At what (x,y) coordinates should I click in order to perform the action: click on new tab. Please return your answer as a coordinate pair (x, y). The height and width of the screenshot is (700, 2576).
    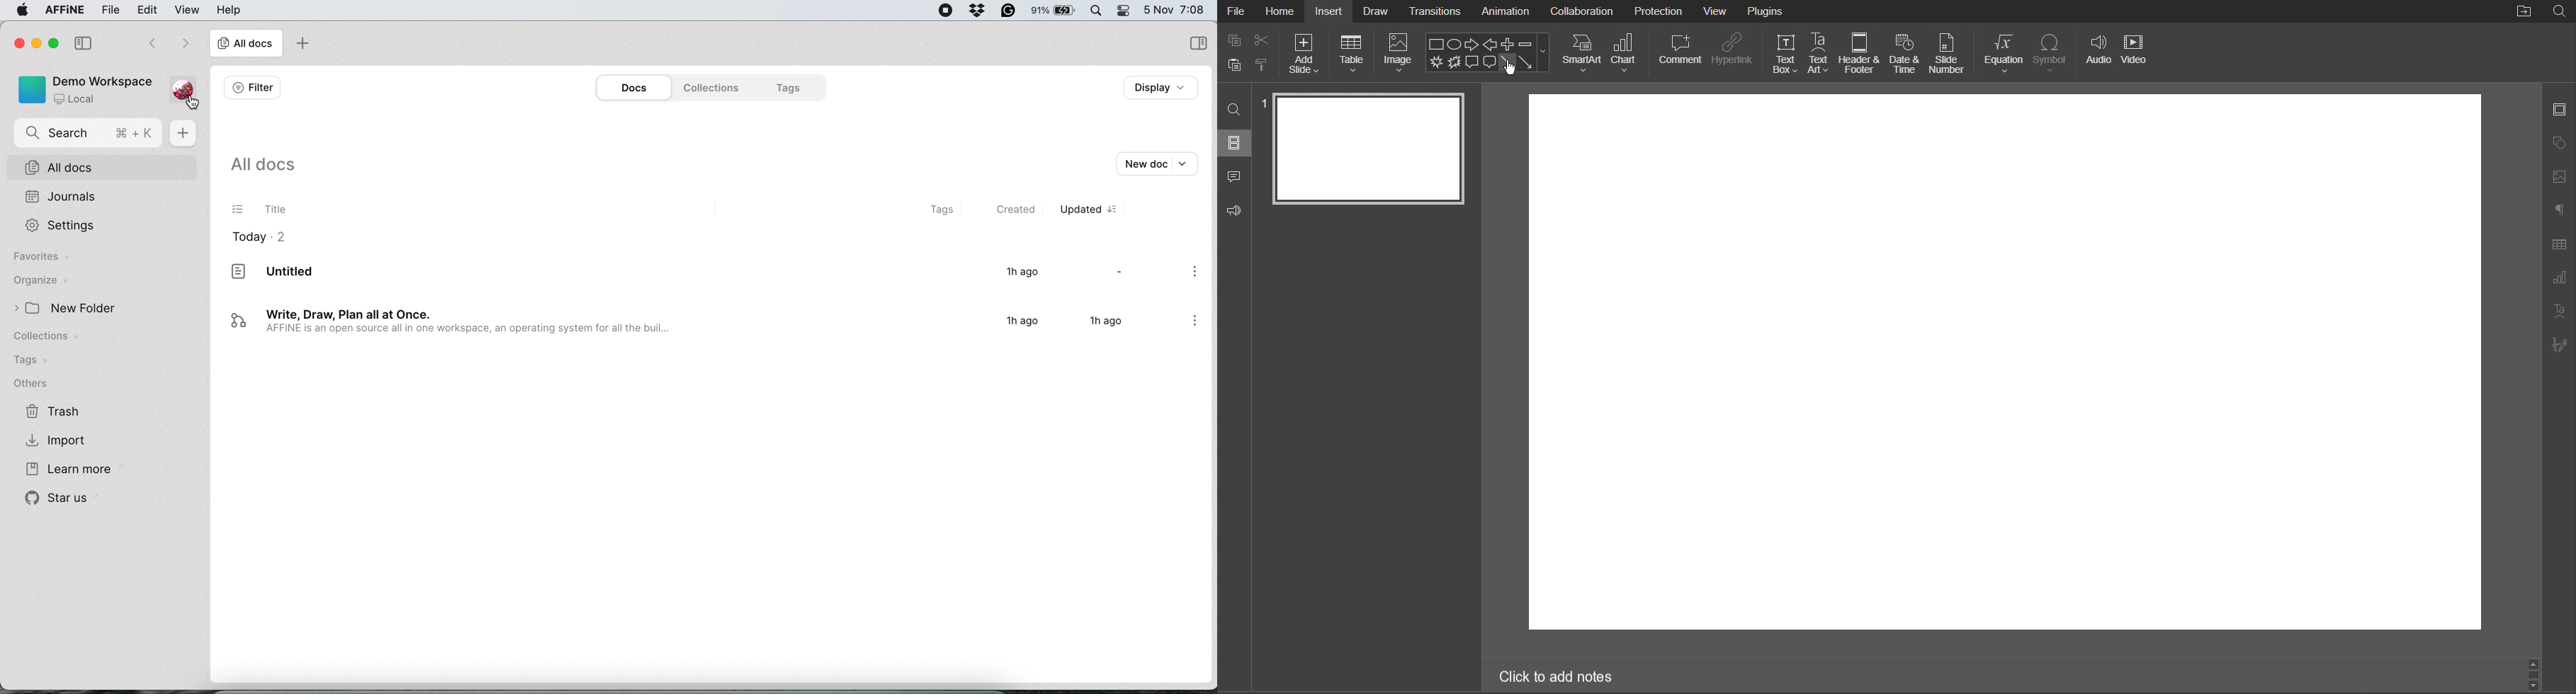
    Looking at the image, I should click on (302, 43).